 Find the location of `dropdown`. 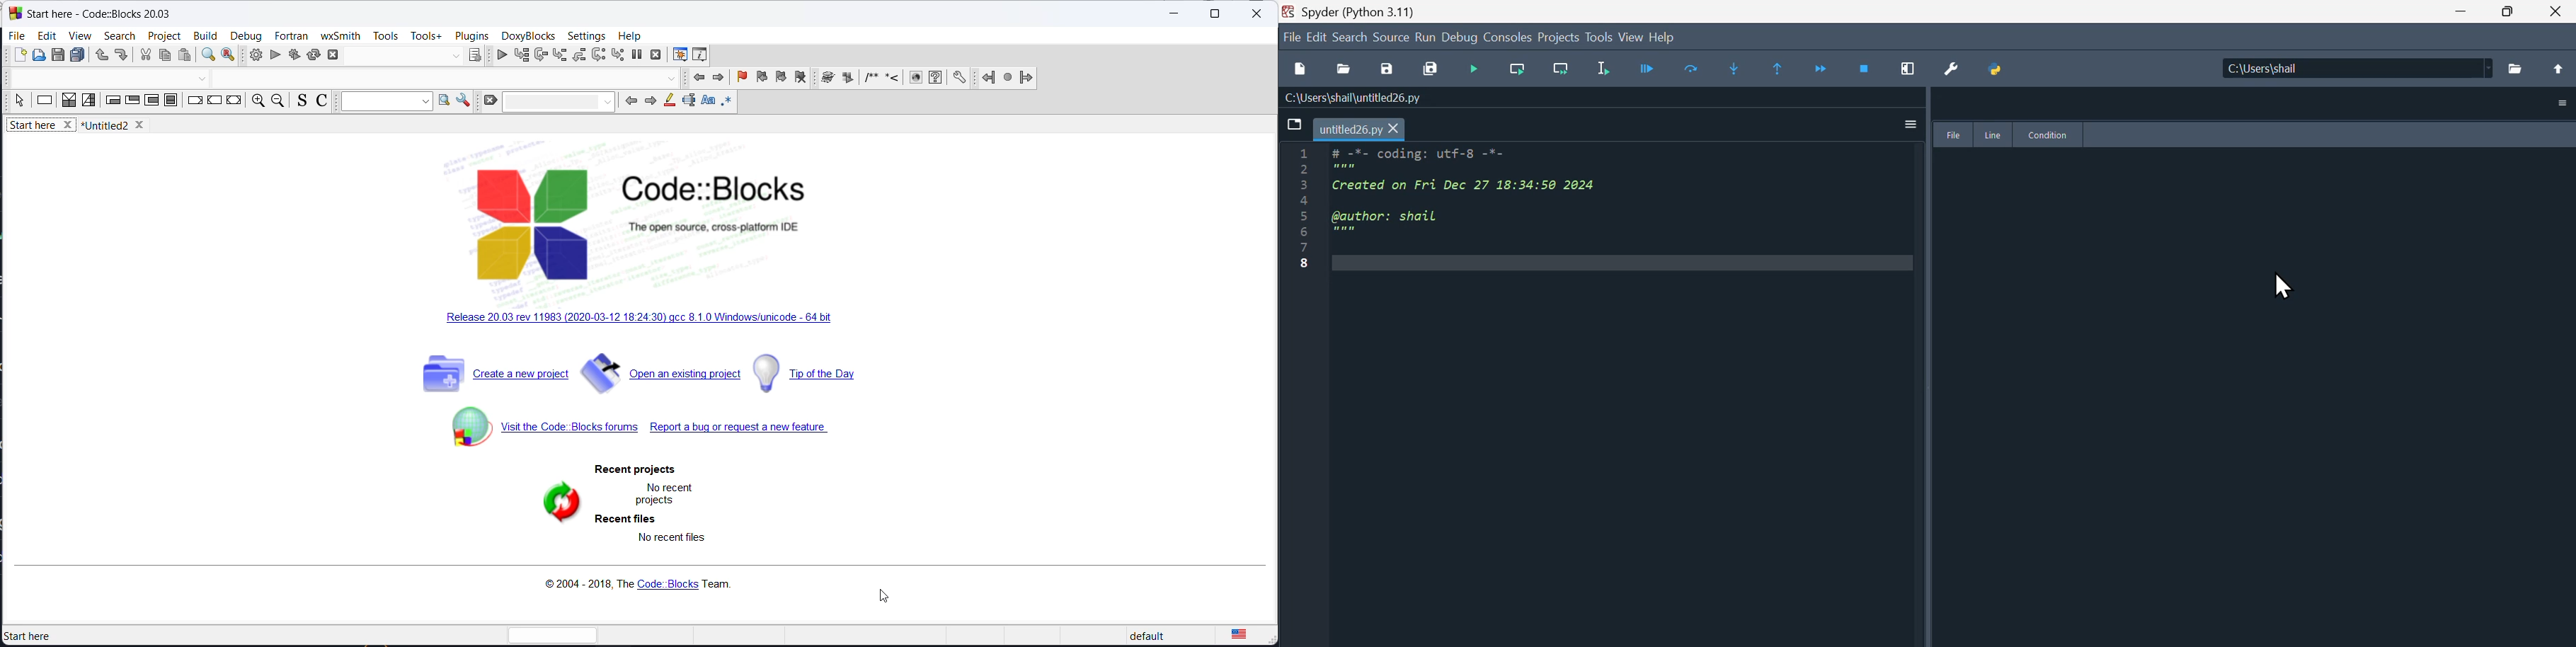

dropdown is located at coordinates (560, 101).